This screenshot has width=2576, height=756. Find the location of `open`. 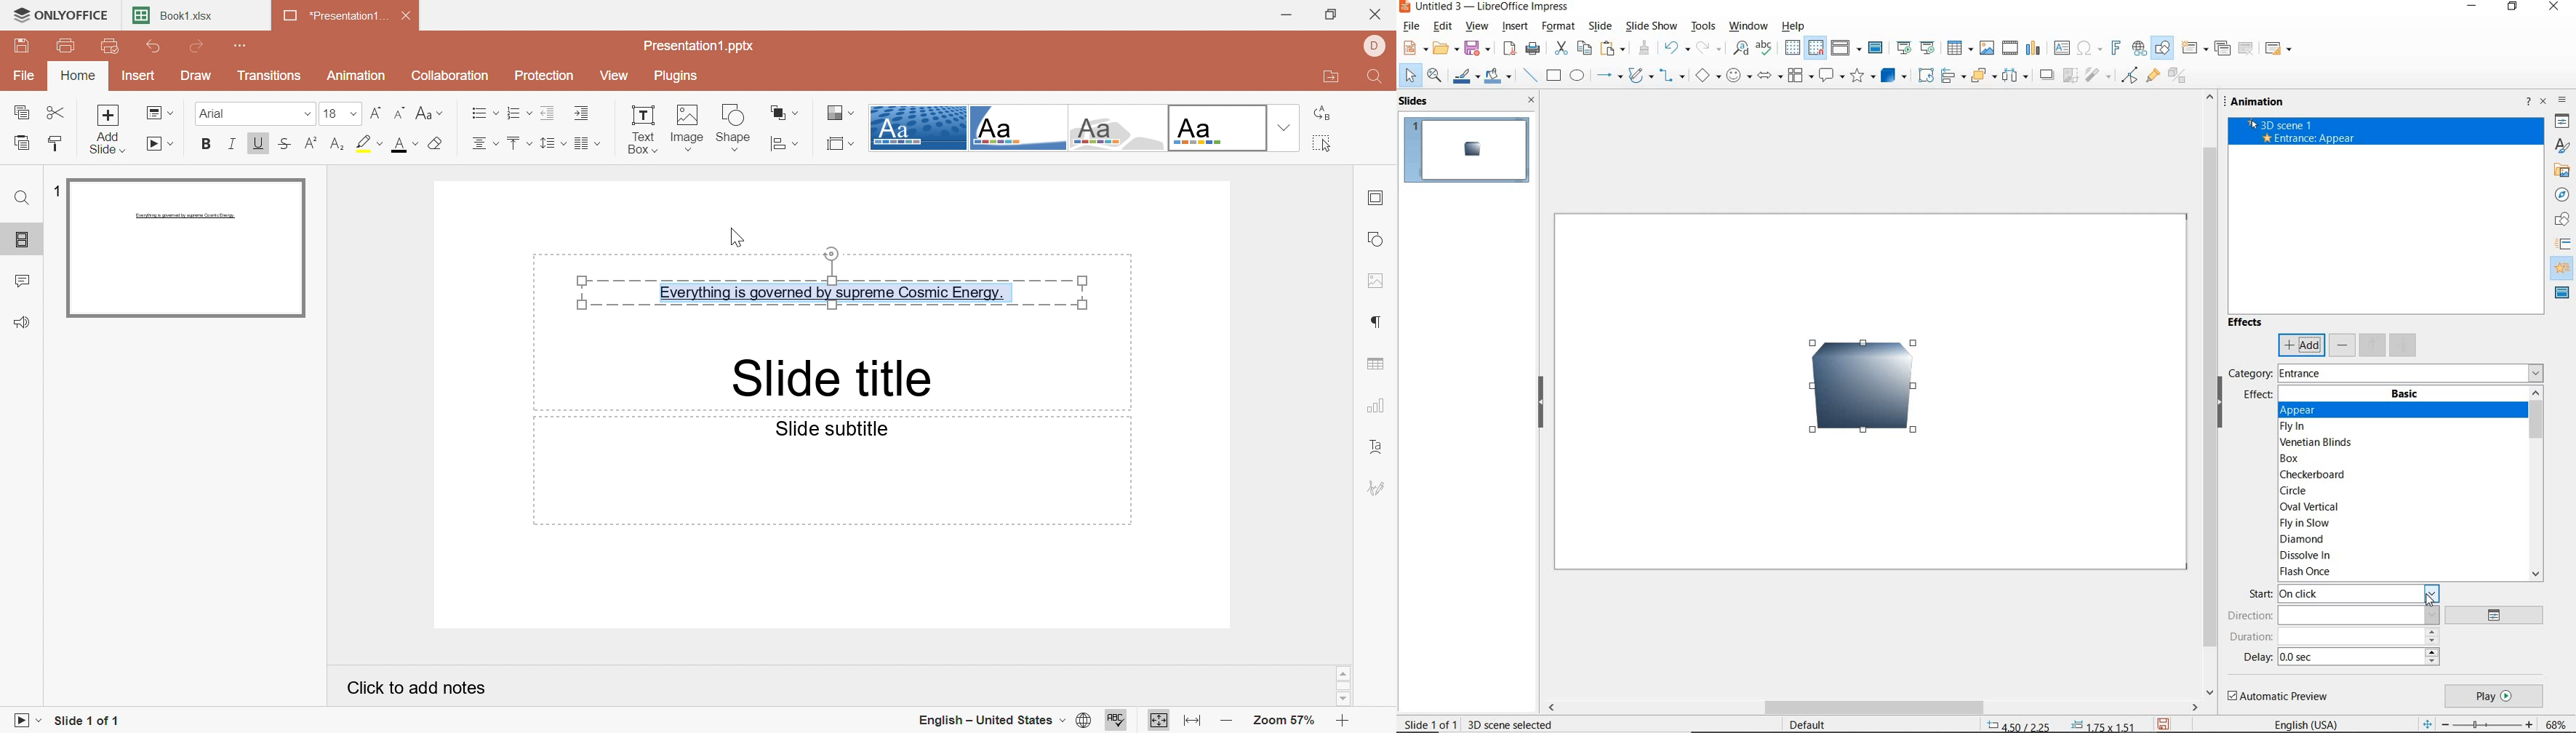

open is located at coordinates (1448, 48).